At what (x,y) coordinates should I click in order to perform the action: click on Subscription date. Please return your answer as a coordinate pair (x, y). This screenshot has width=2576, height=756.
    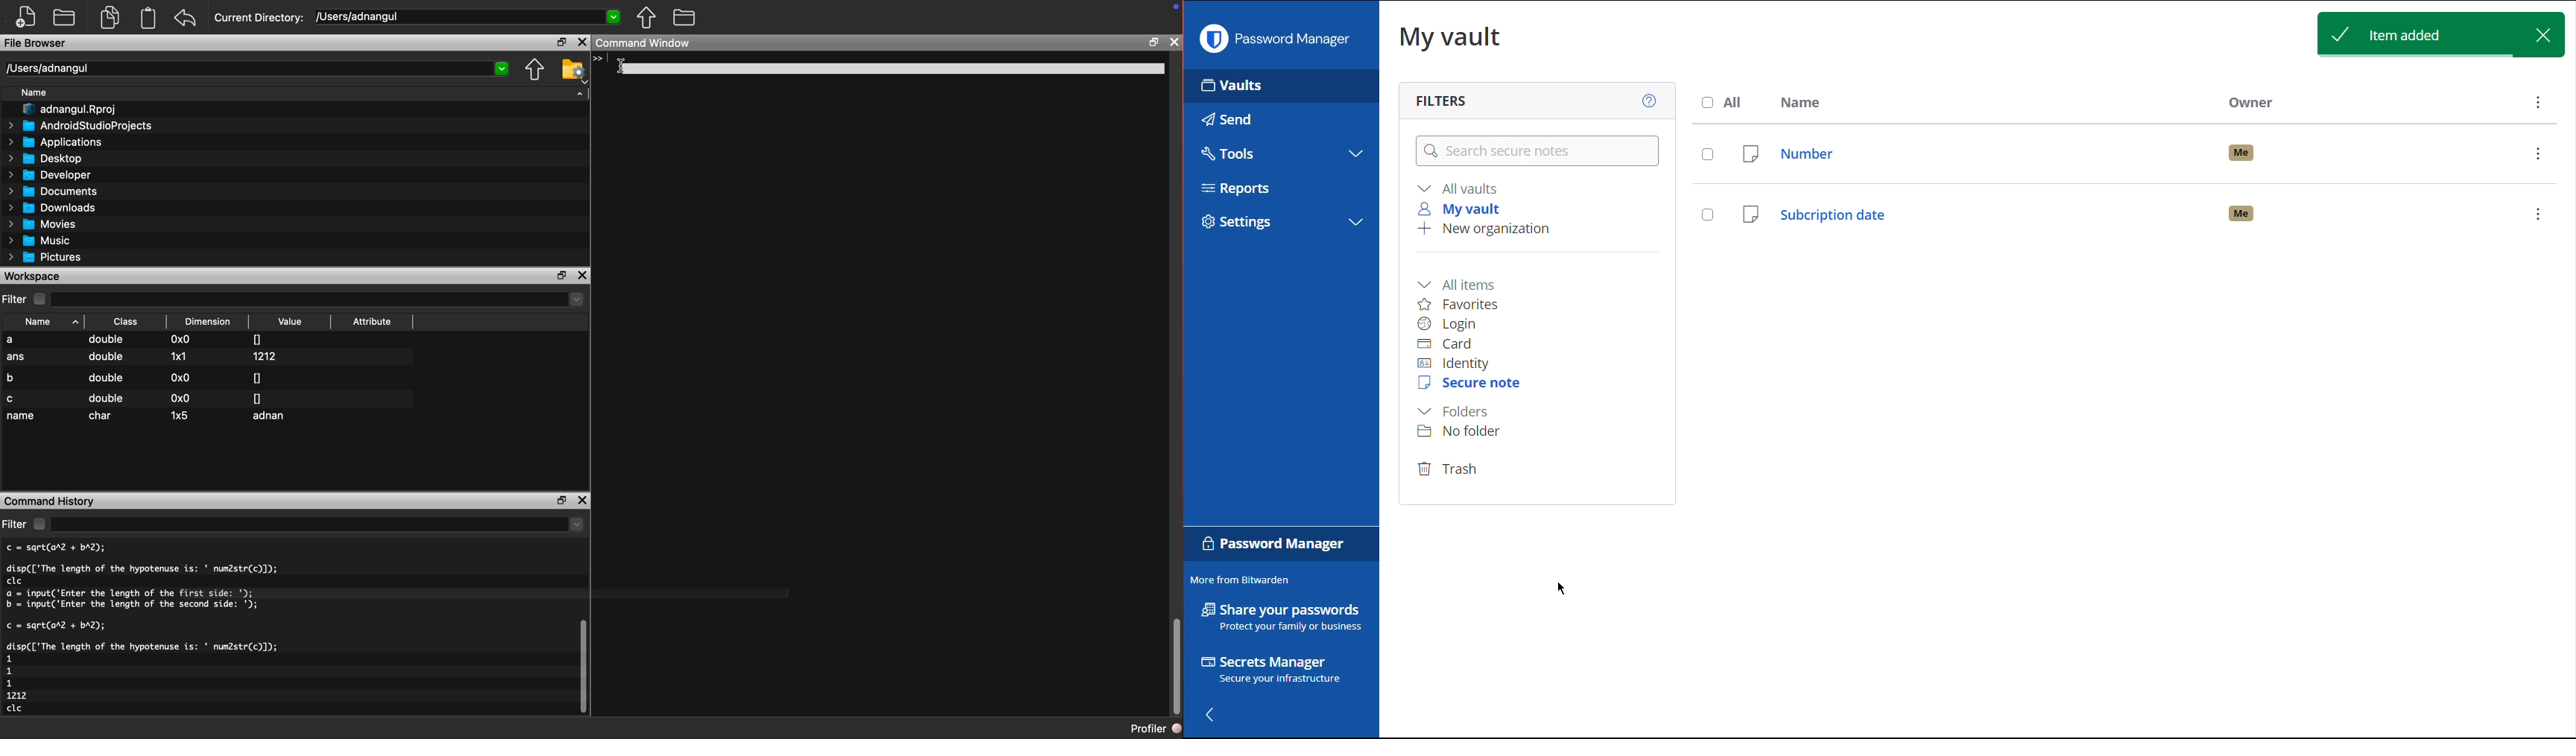
    Looking at the image, I should click on (2128, 211).